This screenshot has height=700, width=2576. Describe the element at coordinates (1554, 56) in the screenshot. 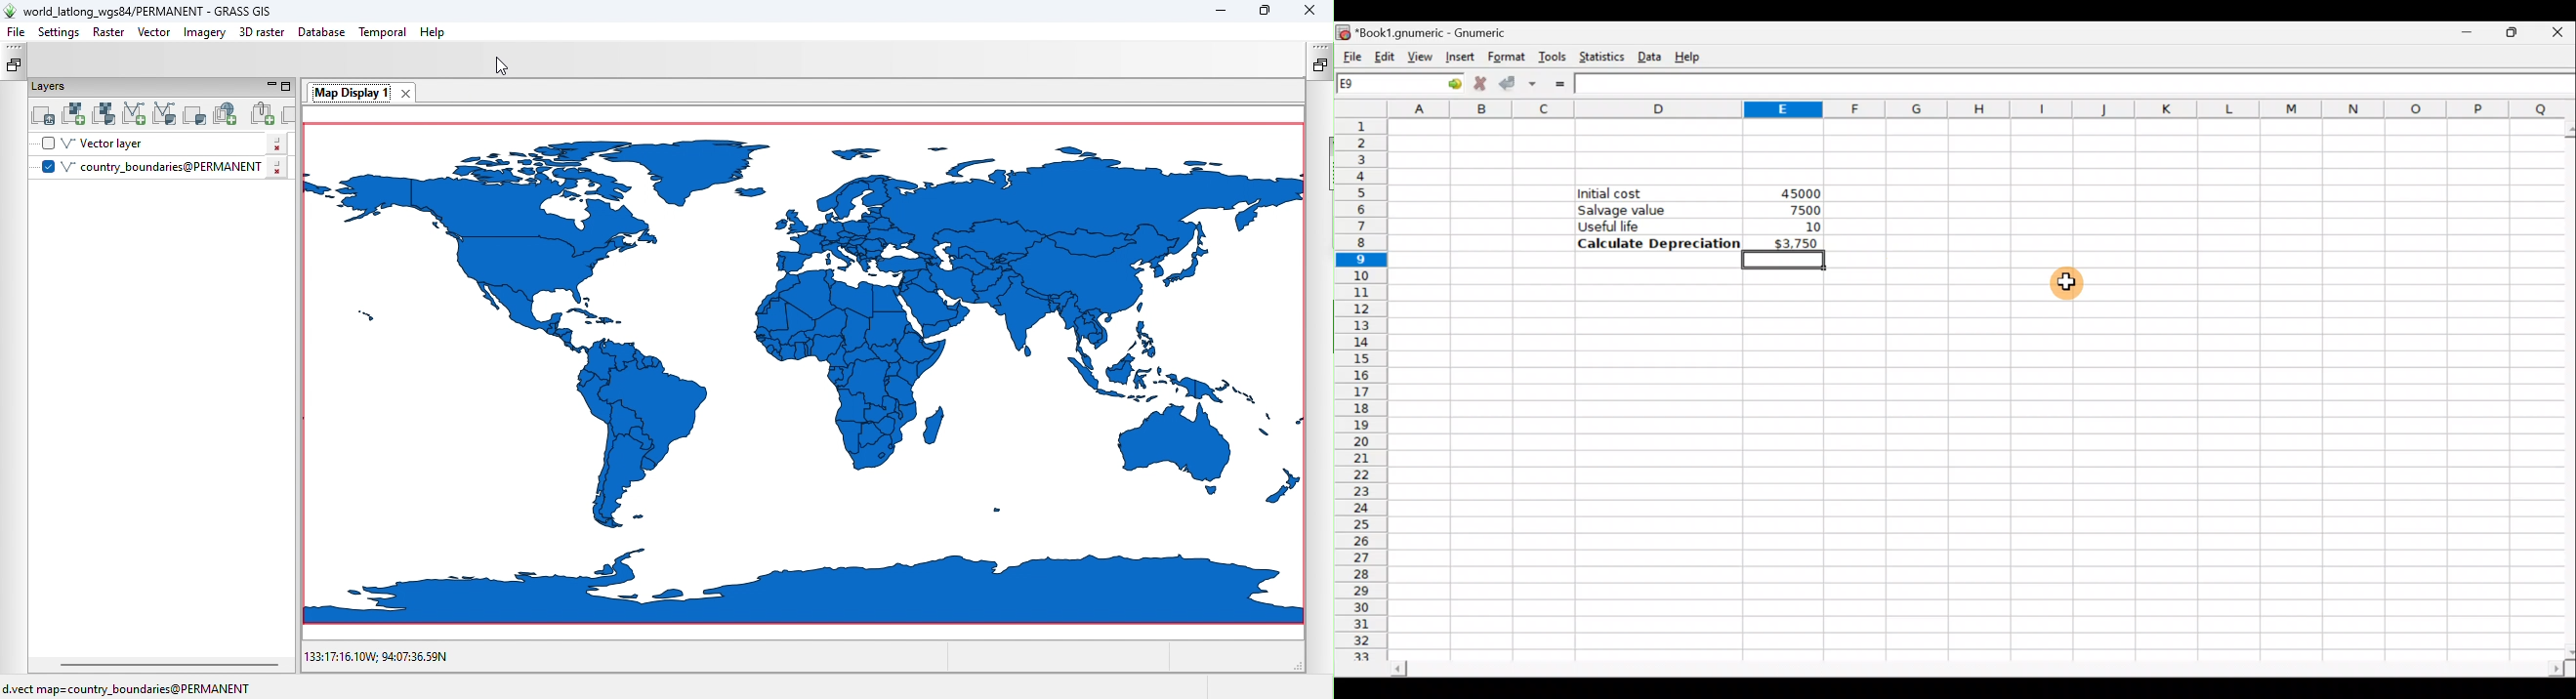

I see `Tools` at that location.